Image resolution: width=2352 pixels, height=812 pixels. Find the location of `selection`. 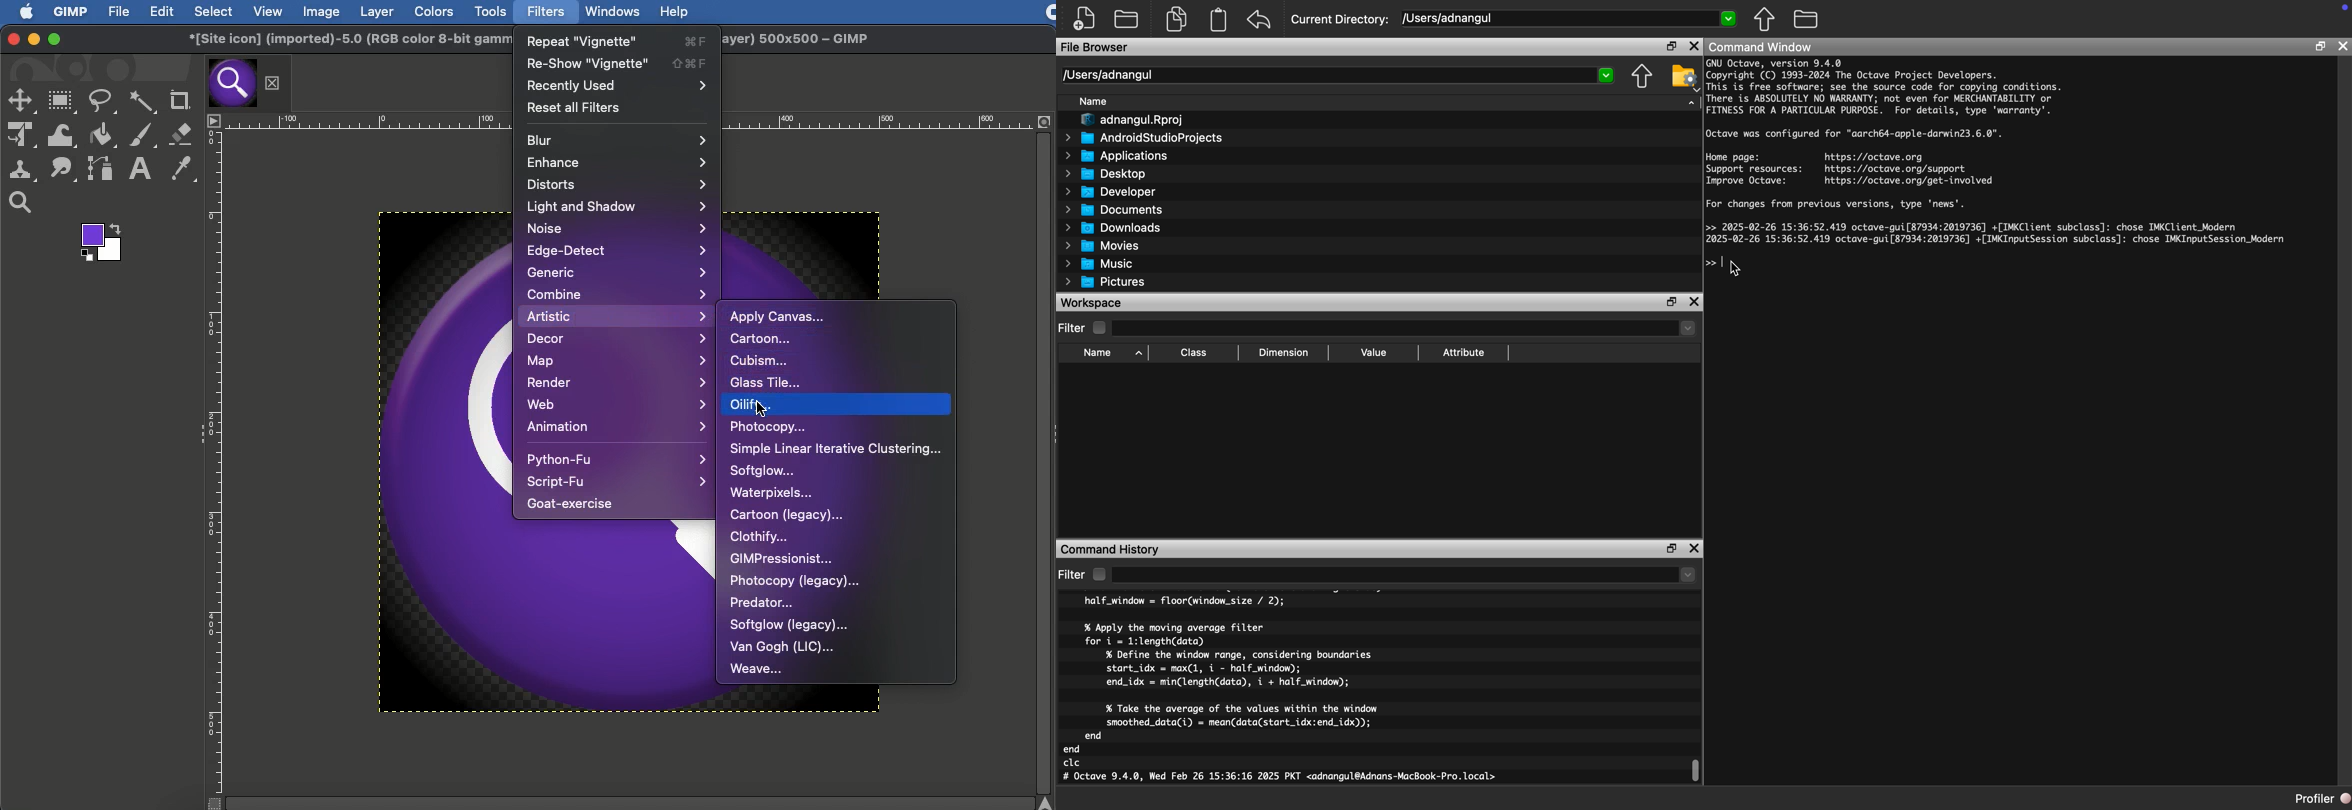

selection is located at coordinates (23, 103).